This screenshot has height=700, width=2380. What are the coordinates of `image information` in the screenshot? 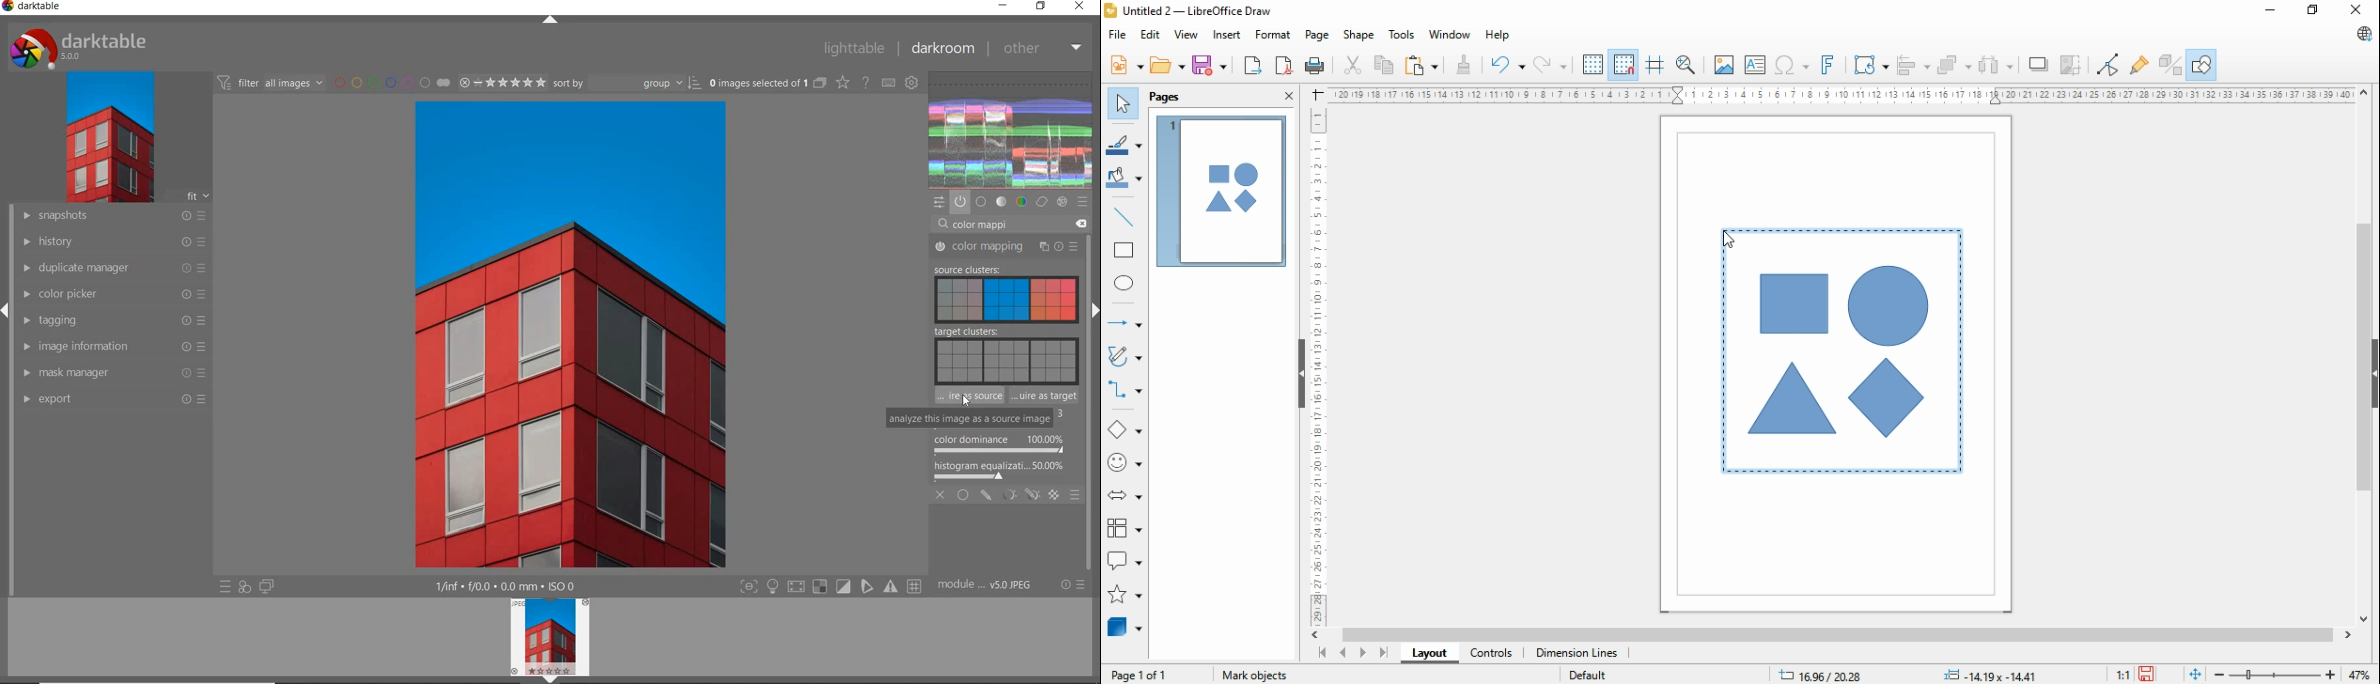 It's located at (113, 347).